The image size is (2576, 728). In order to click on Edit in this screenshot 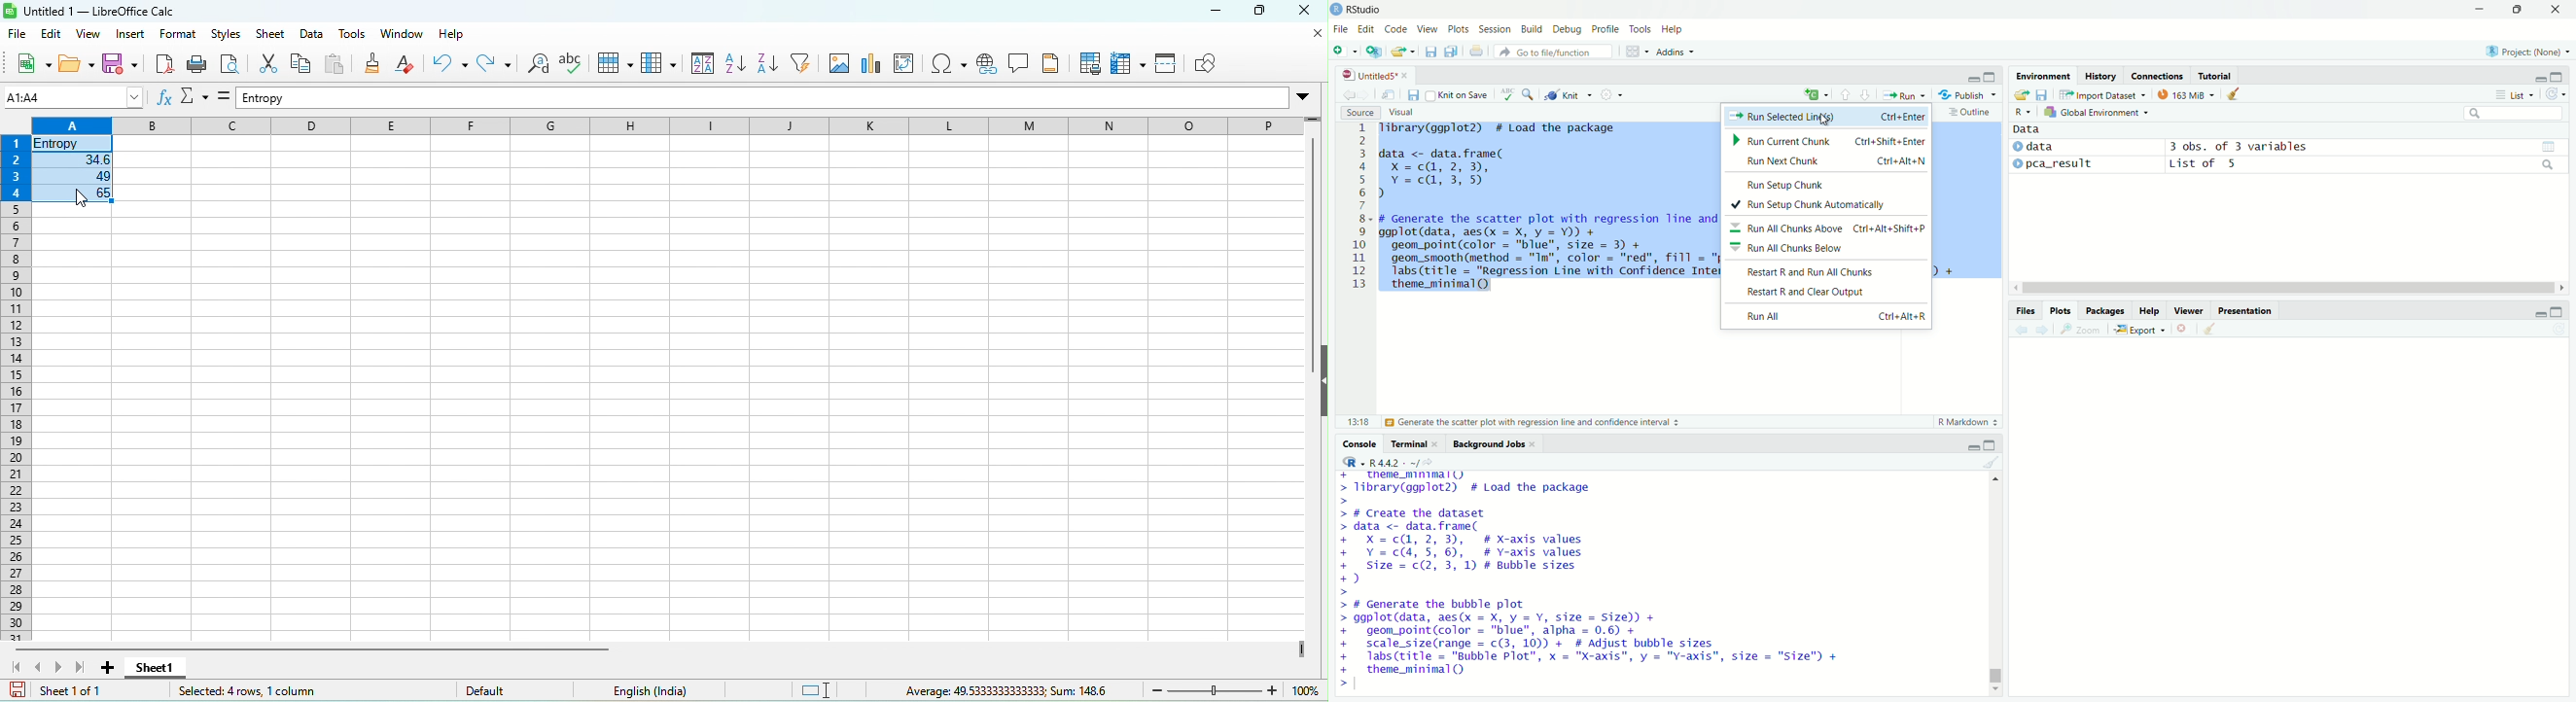, I will do `click(1366, 29)`.